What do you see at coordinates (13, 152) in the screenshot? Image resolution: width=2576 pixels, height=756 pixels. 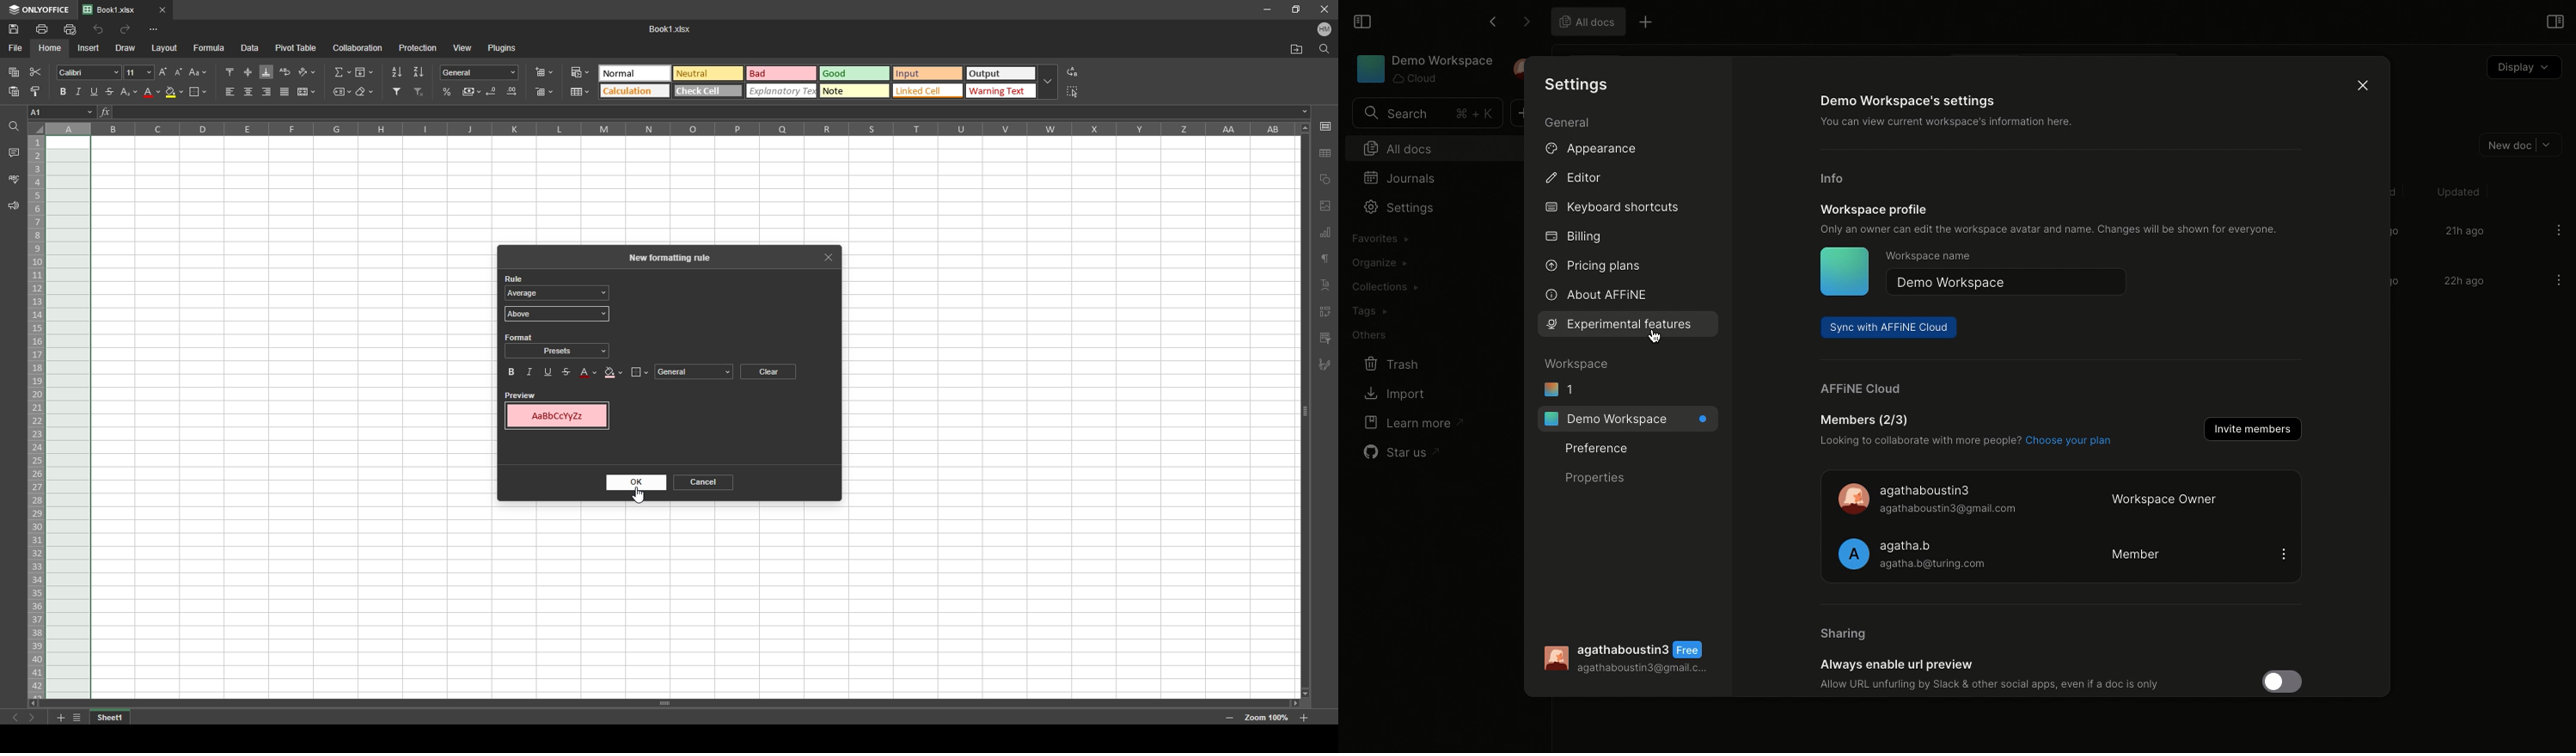 I see `comment` at bounding box center [13, 152].